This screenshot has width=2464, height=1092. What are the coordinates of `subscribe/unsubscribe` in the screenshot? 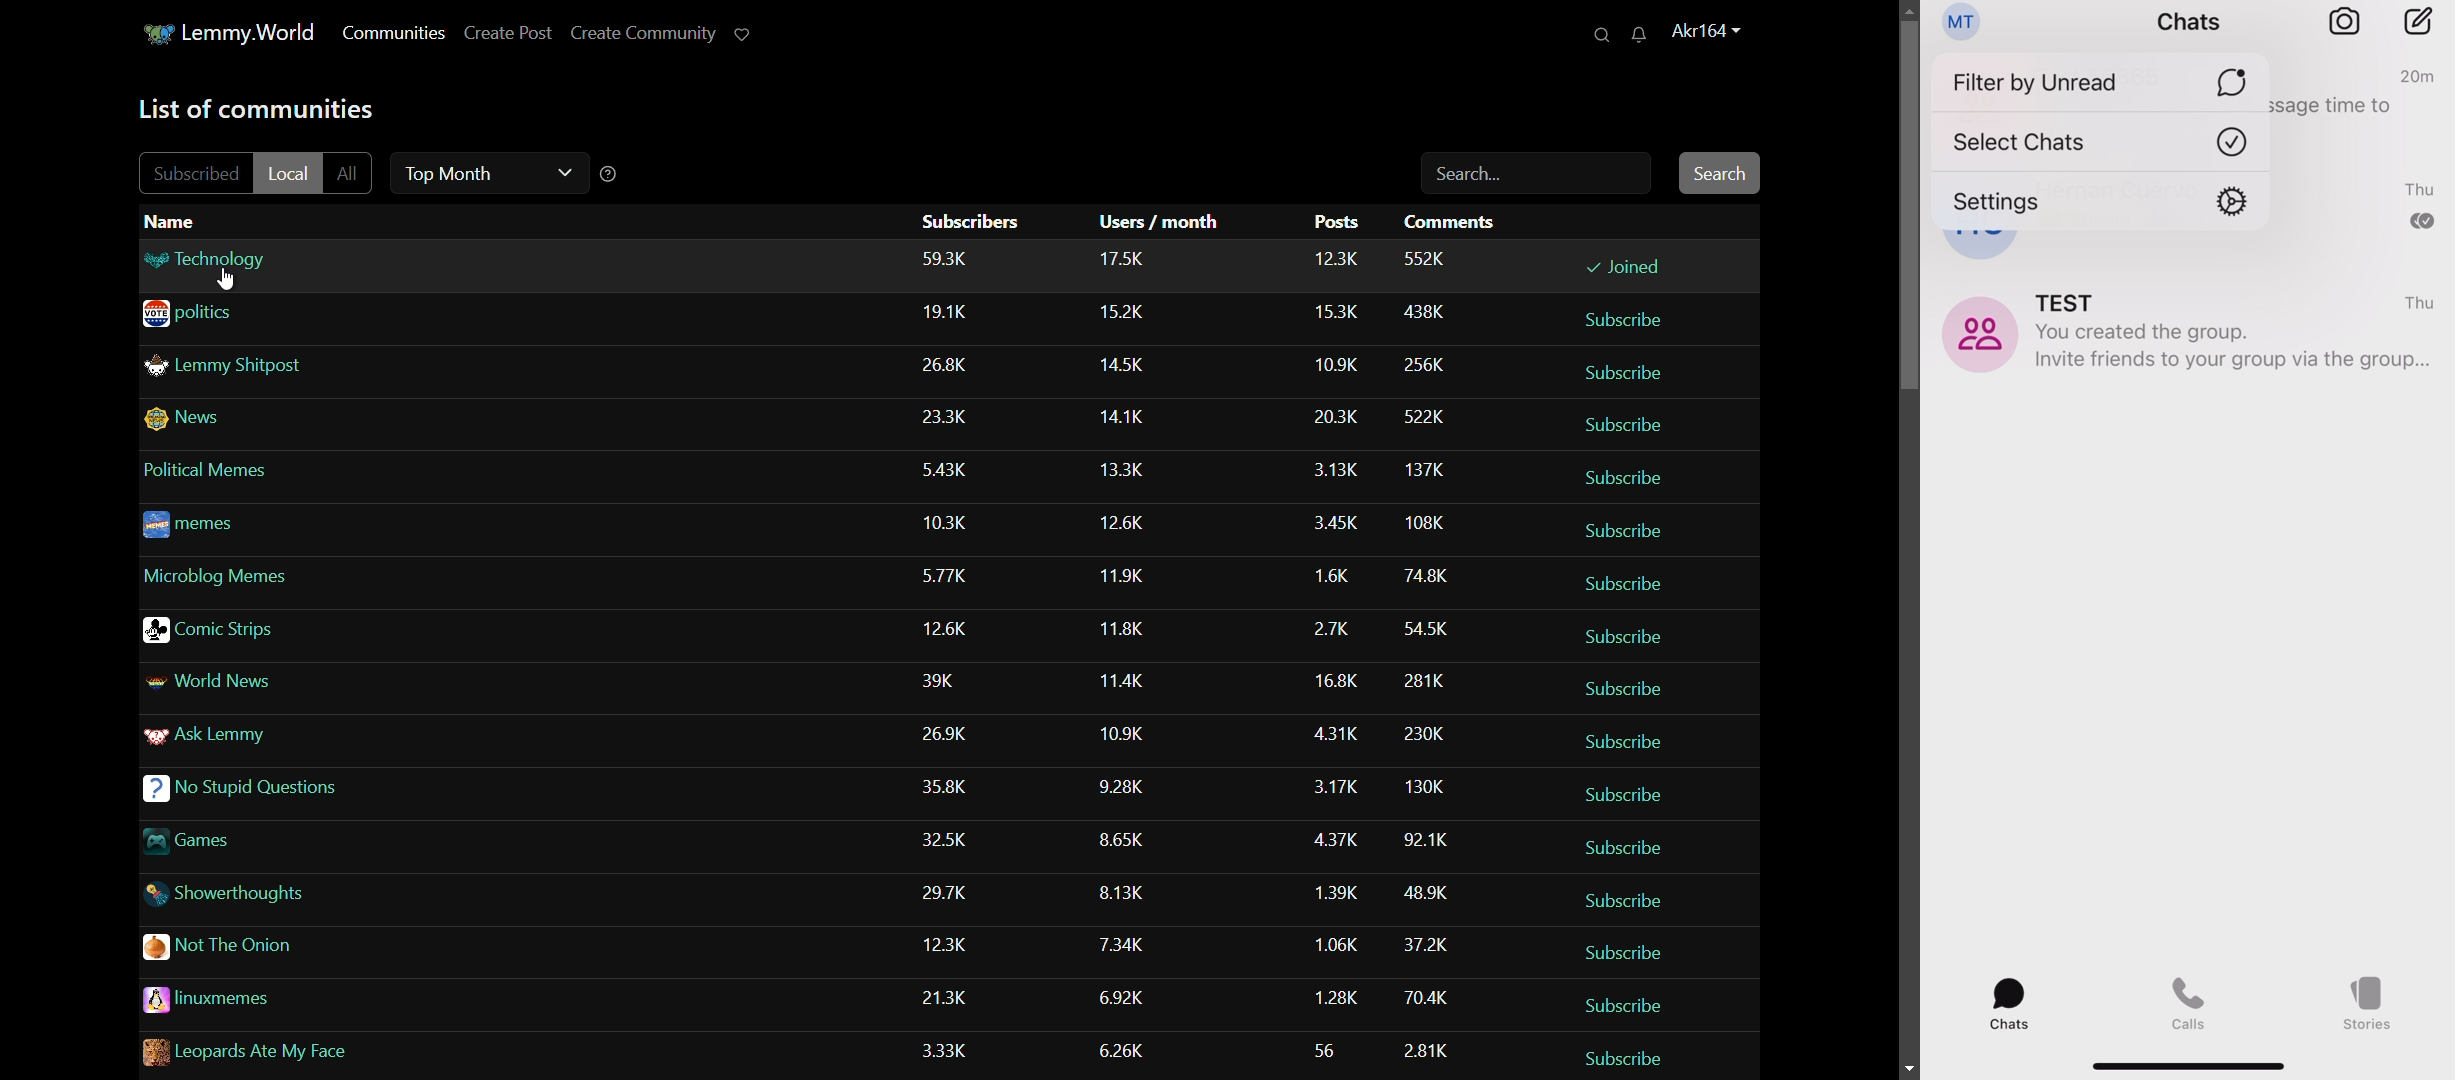 It's located at (1626, 579).